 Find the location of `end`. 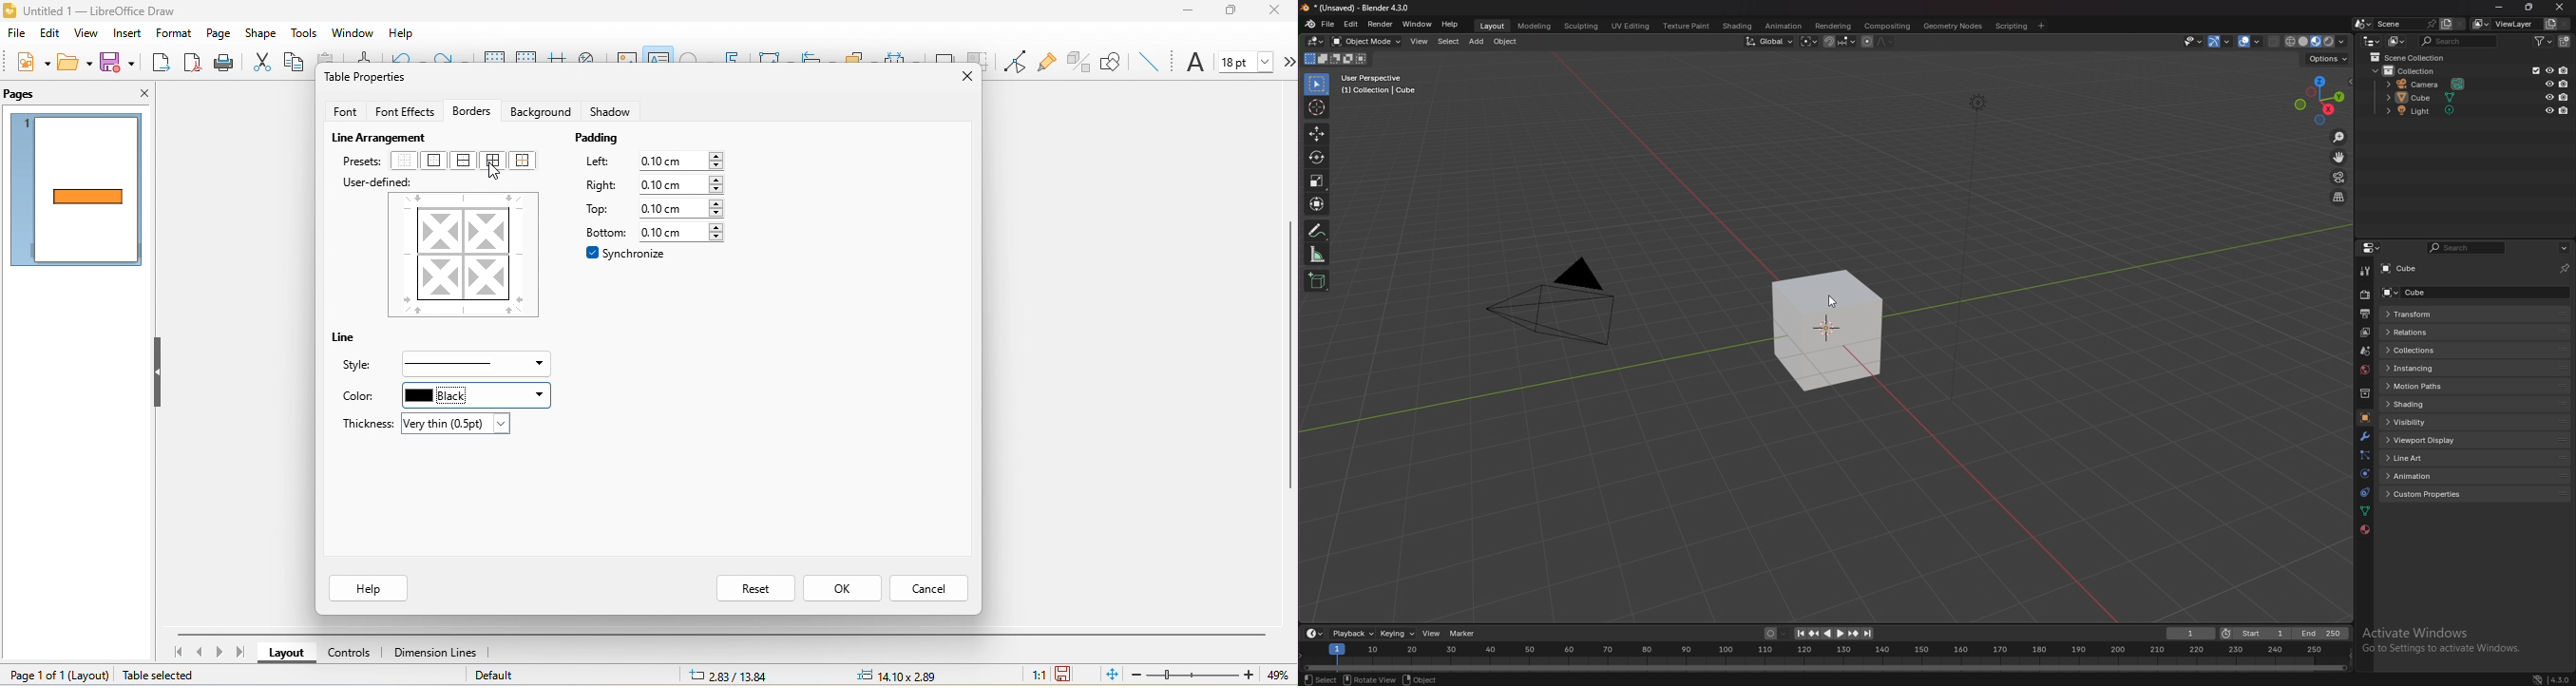

end is located at coordinates (2320, 634).